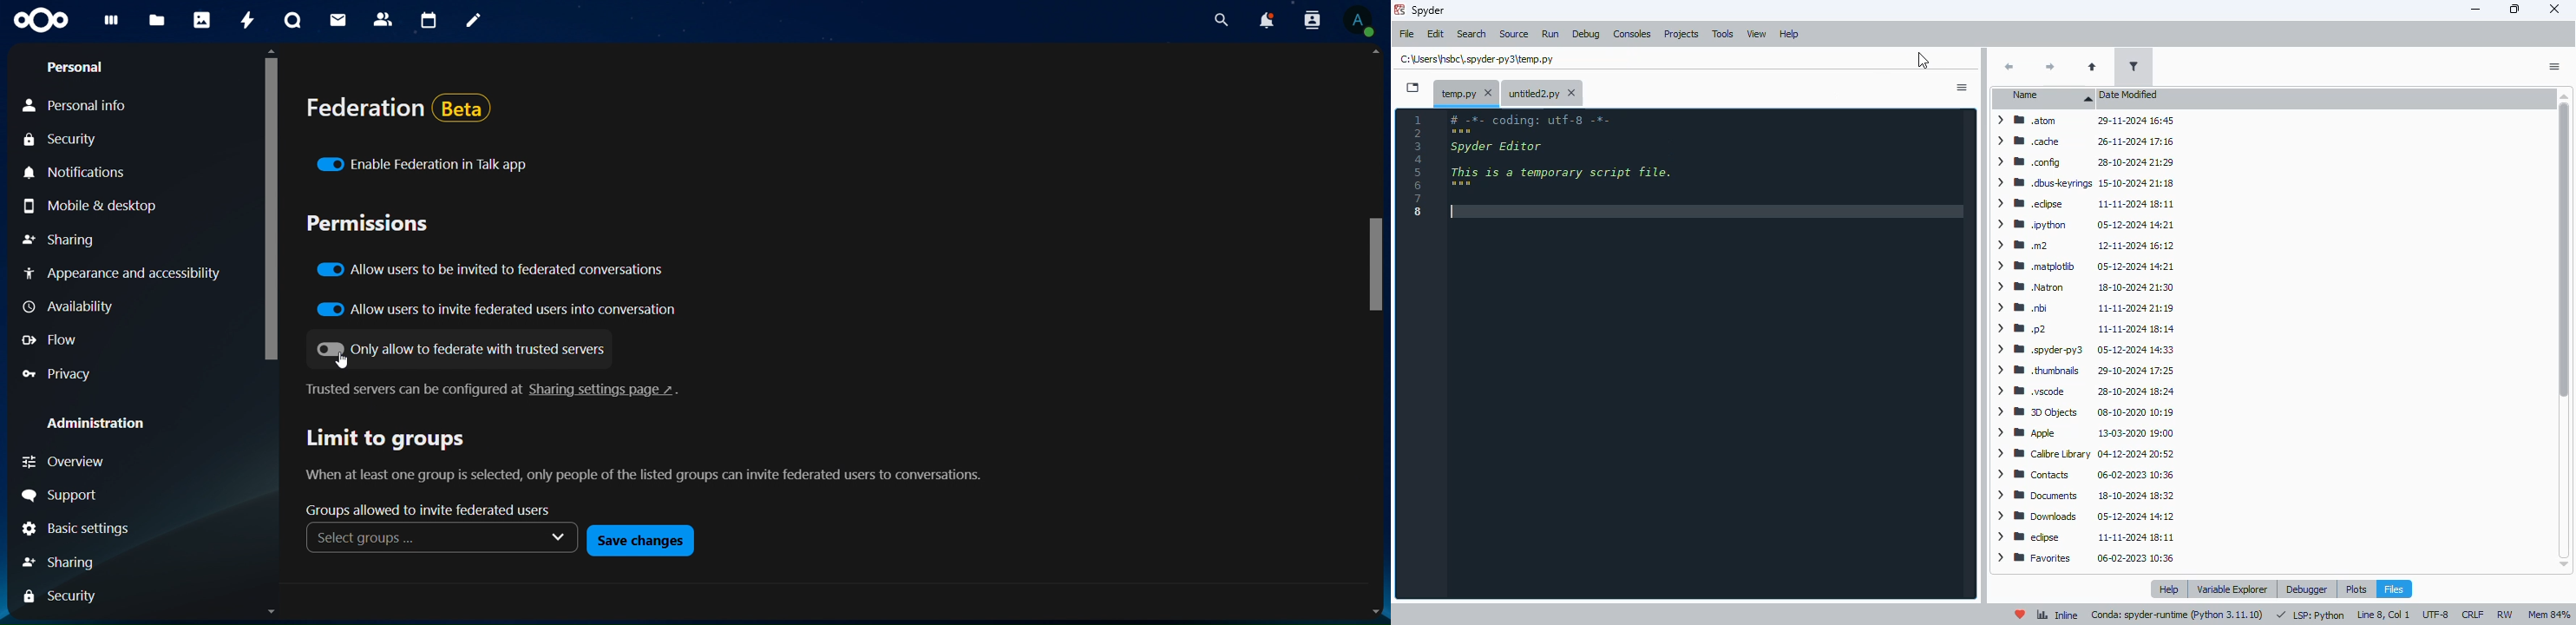 Image resolution: width=2576 pixels, height=644 pixels. What do you see at coordinates (60, 563) in the screenshot?
I see `sharing` at bounding box center [60, 563].